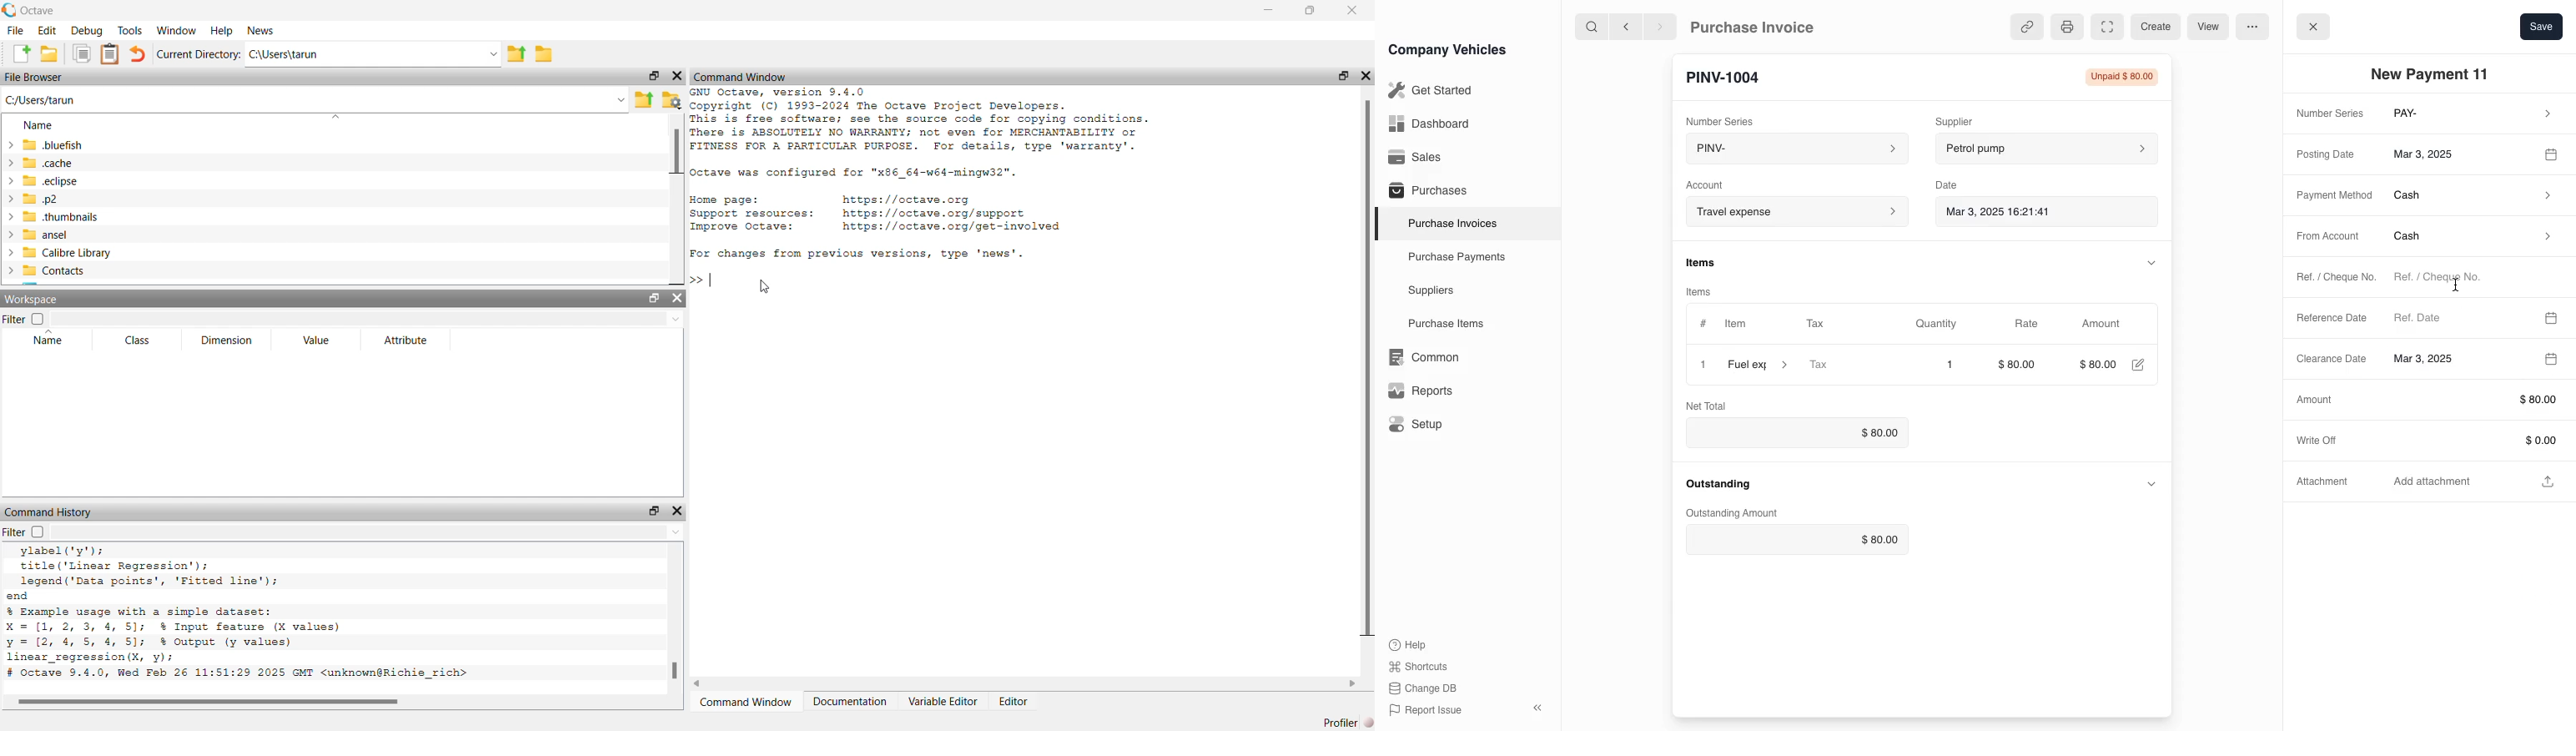 This screenshot has height=756, width=2576. Describe the element at coordinates (2103, 324) in the screenshot. I see `Amount` at that location.